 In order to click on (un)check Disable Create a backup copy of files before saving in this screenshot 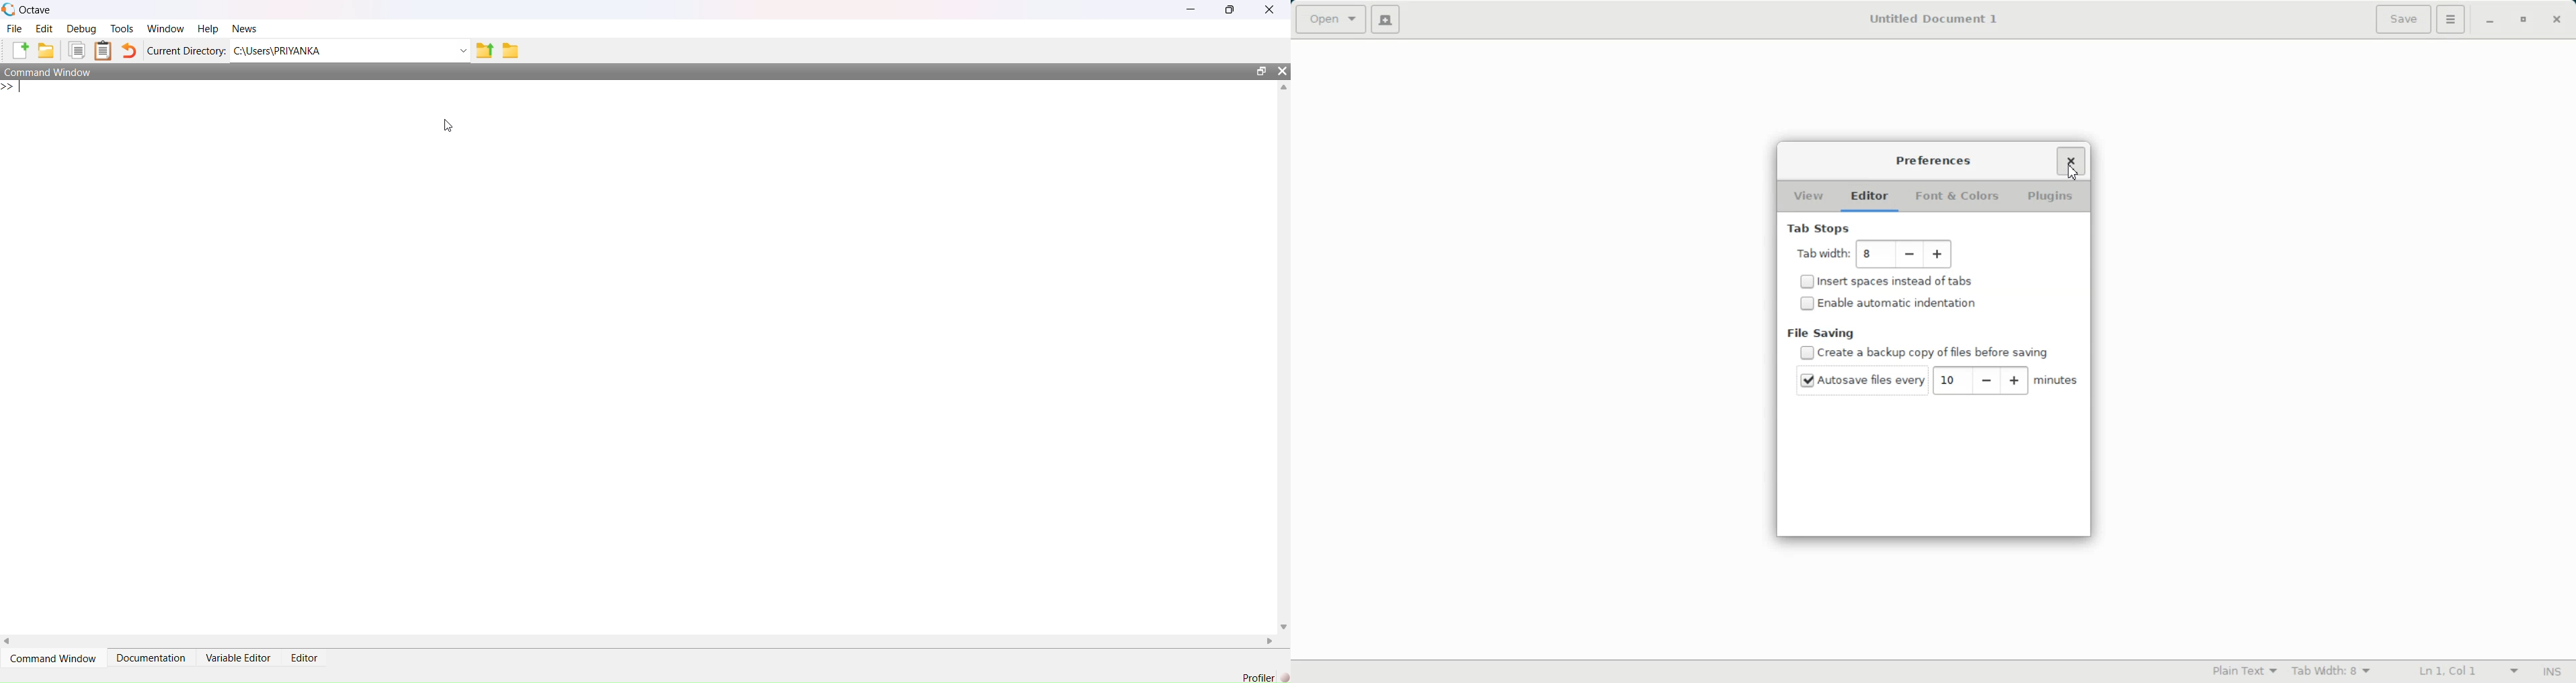, I will do `click(1923, 352)`.